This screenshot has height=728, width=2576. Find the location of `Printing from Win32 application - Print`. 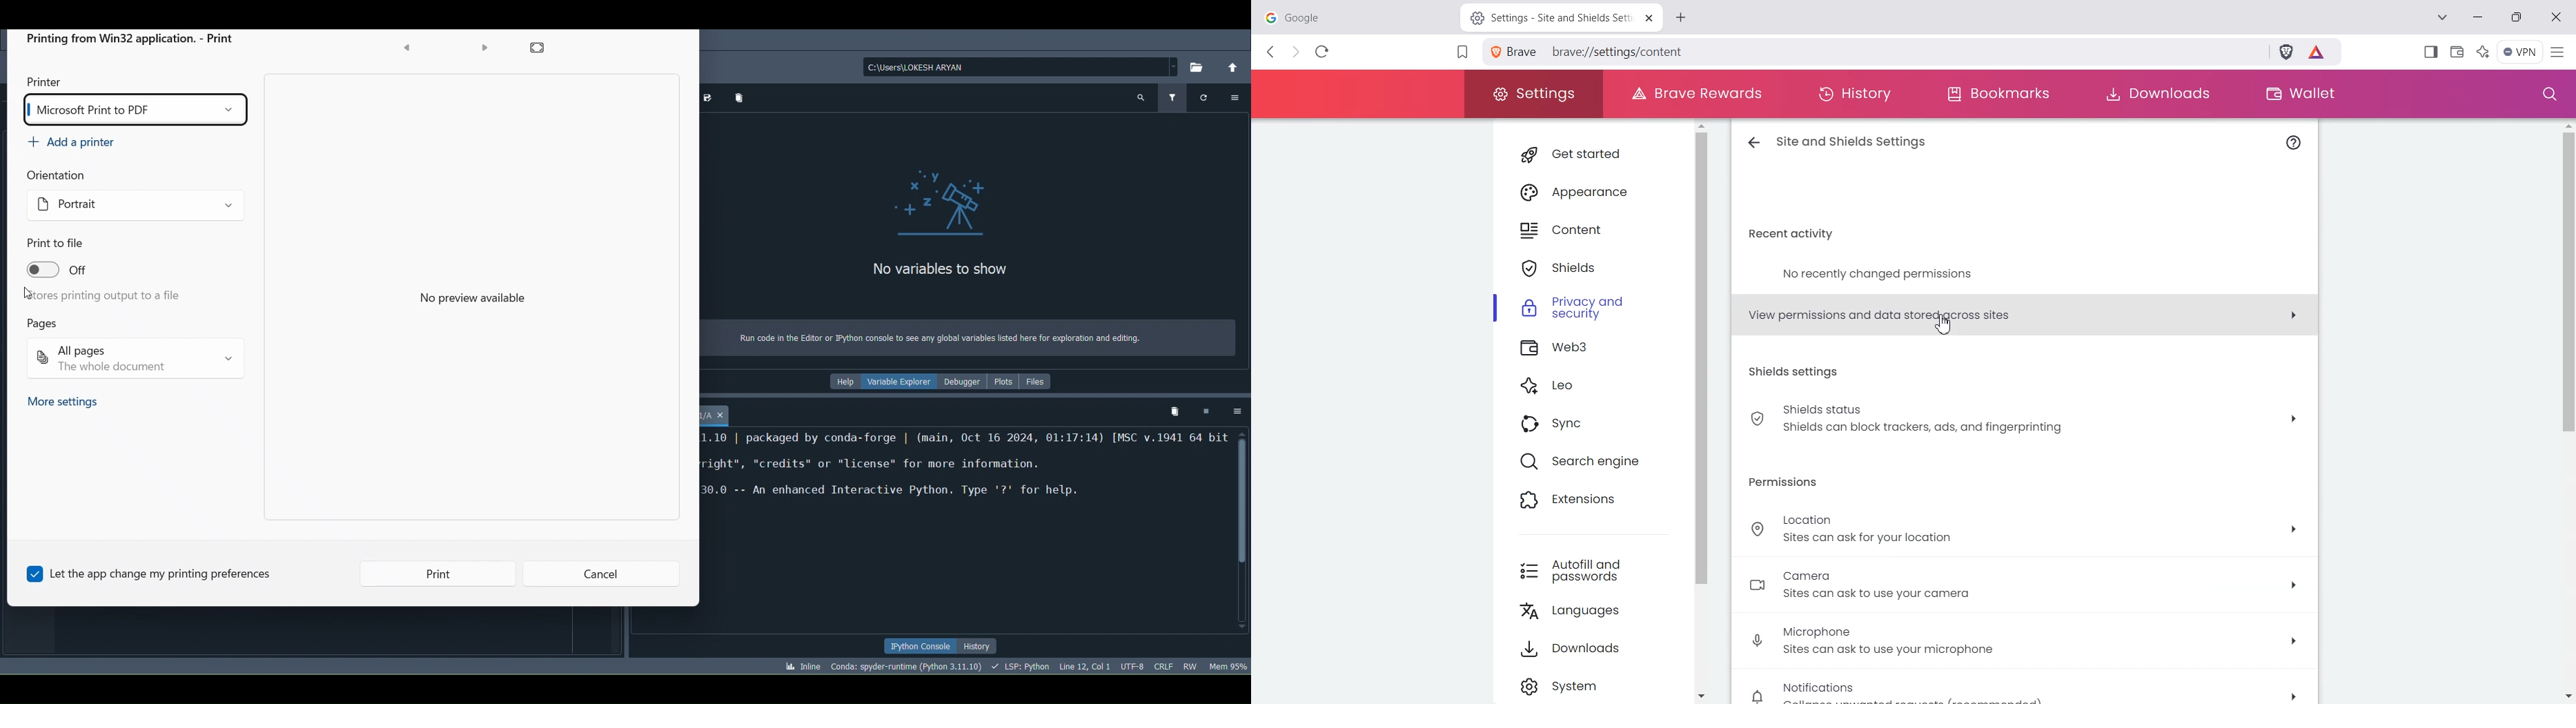

Printing from Win32 application - Print is located at coordinates (134, 40).